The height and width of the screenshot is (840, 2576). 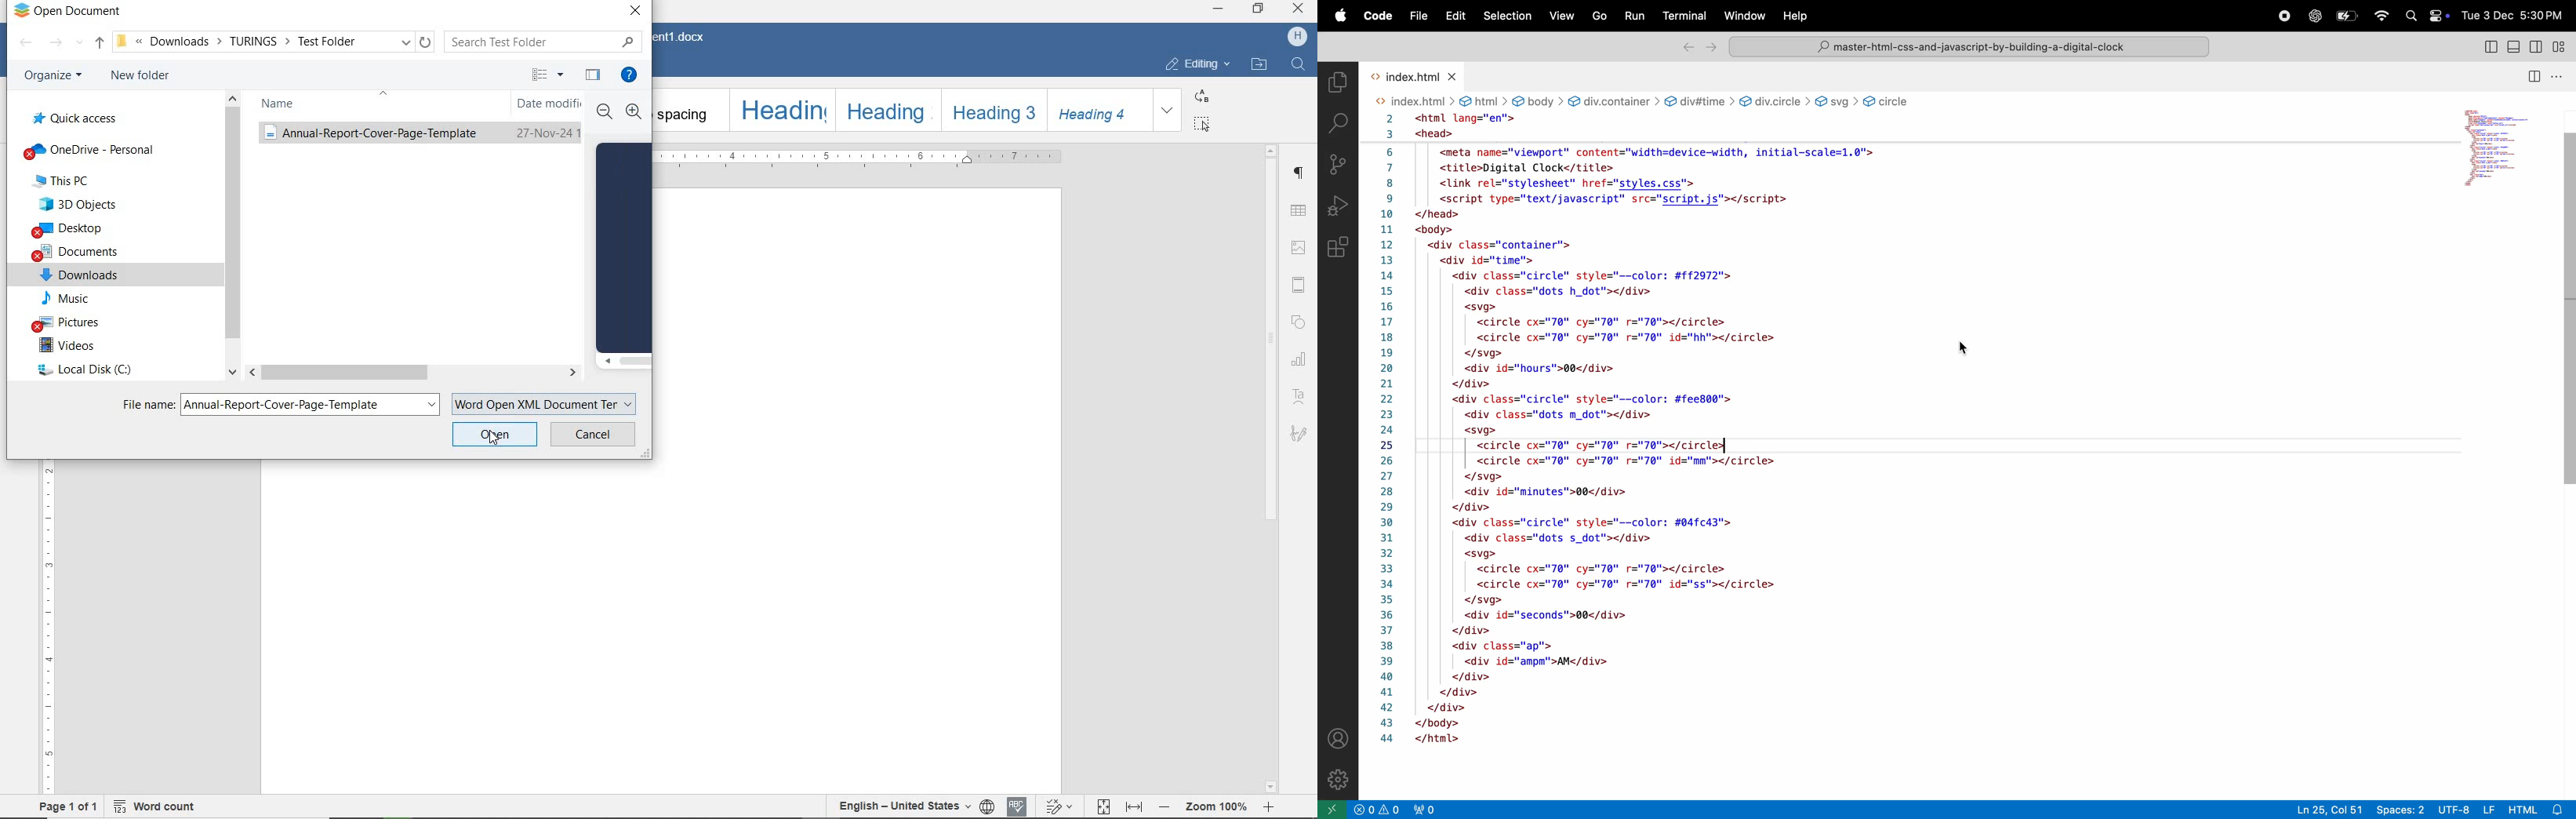 I want to click on close, so click(x=1298, y=10).